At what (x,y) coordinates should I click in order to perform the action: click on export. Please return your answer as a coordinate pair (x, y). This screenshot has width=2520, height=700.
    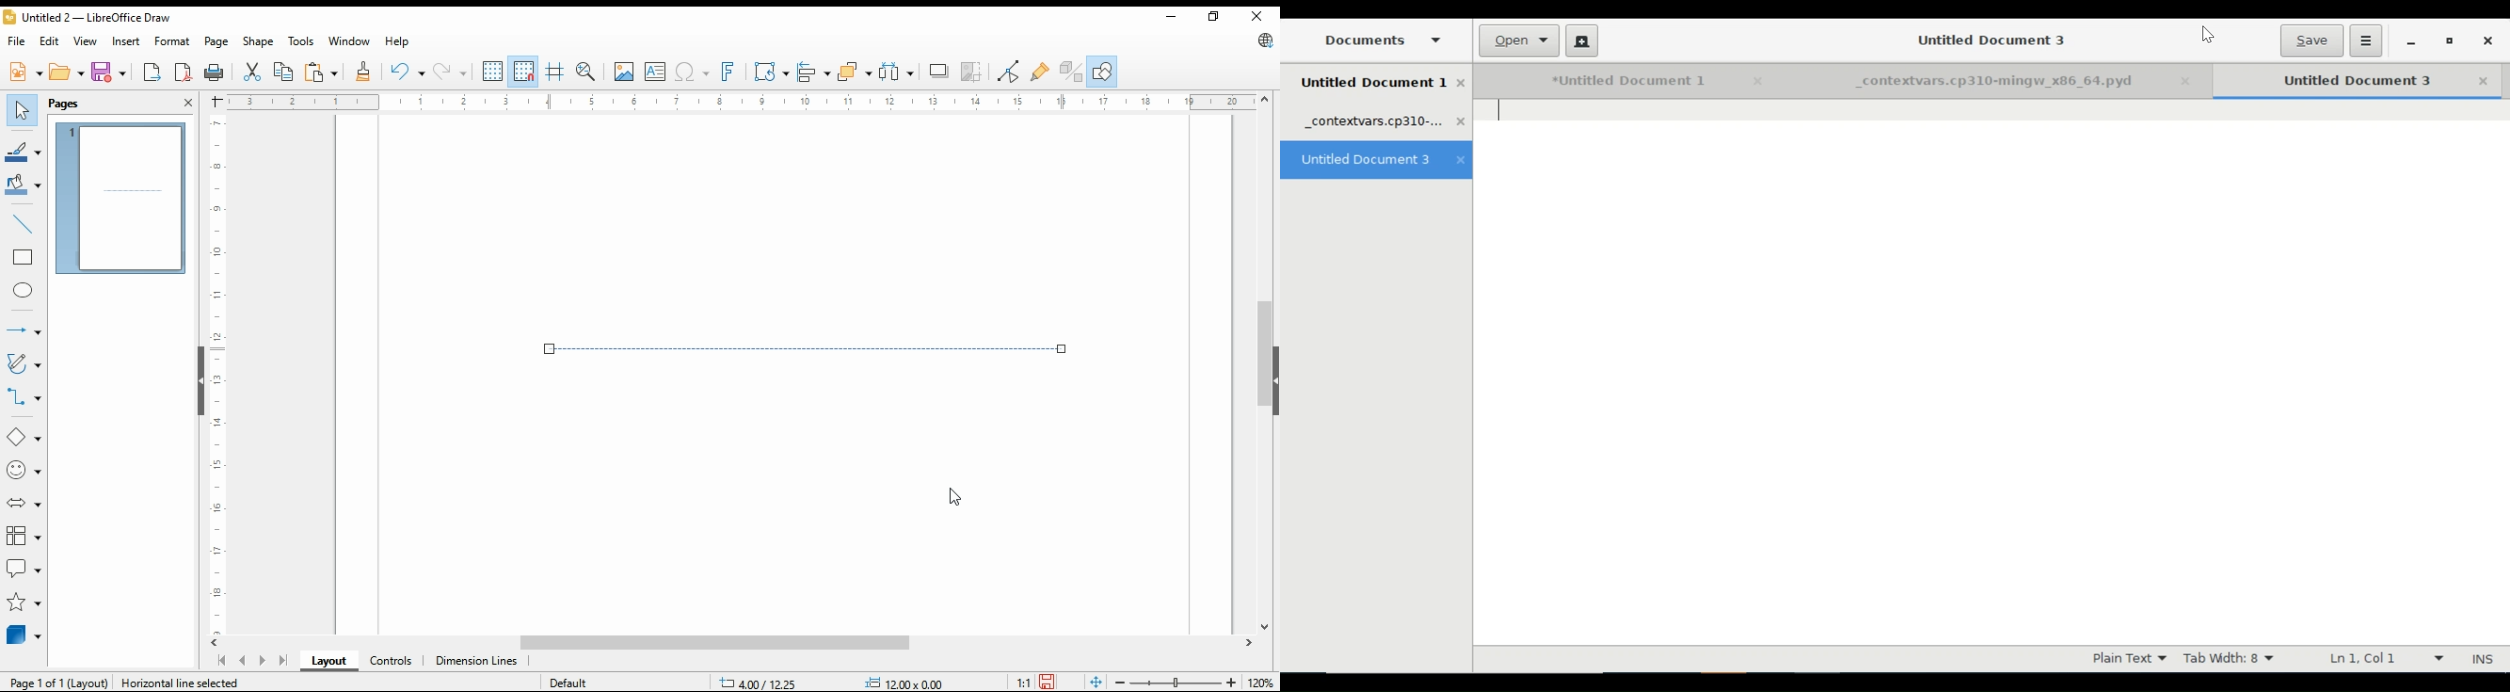
    Looking at the image, I should click on (153, 71).